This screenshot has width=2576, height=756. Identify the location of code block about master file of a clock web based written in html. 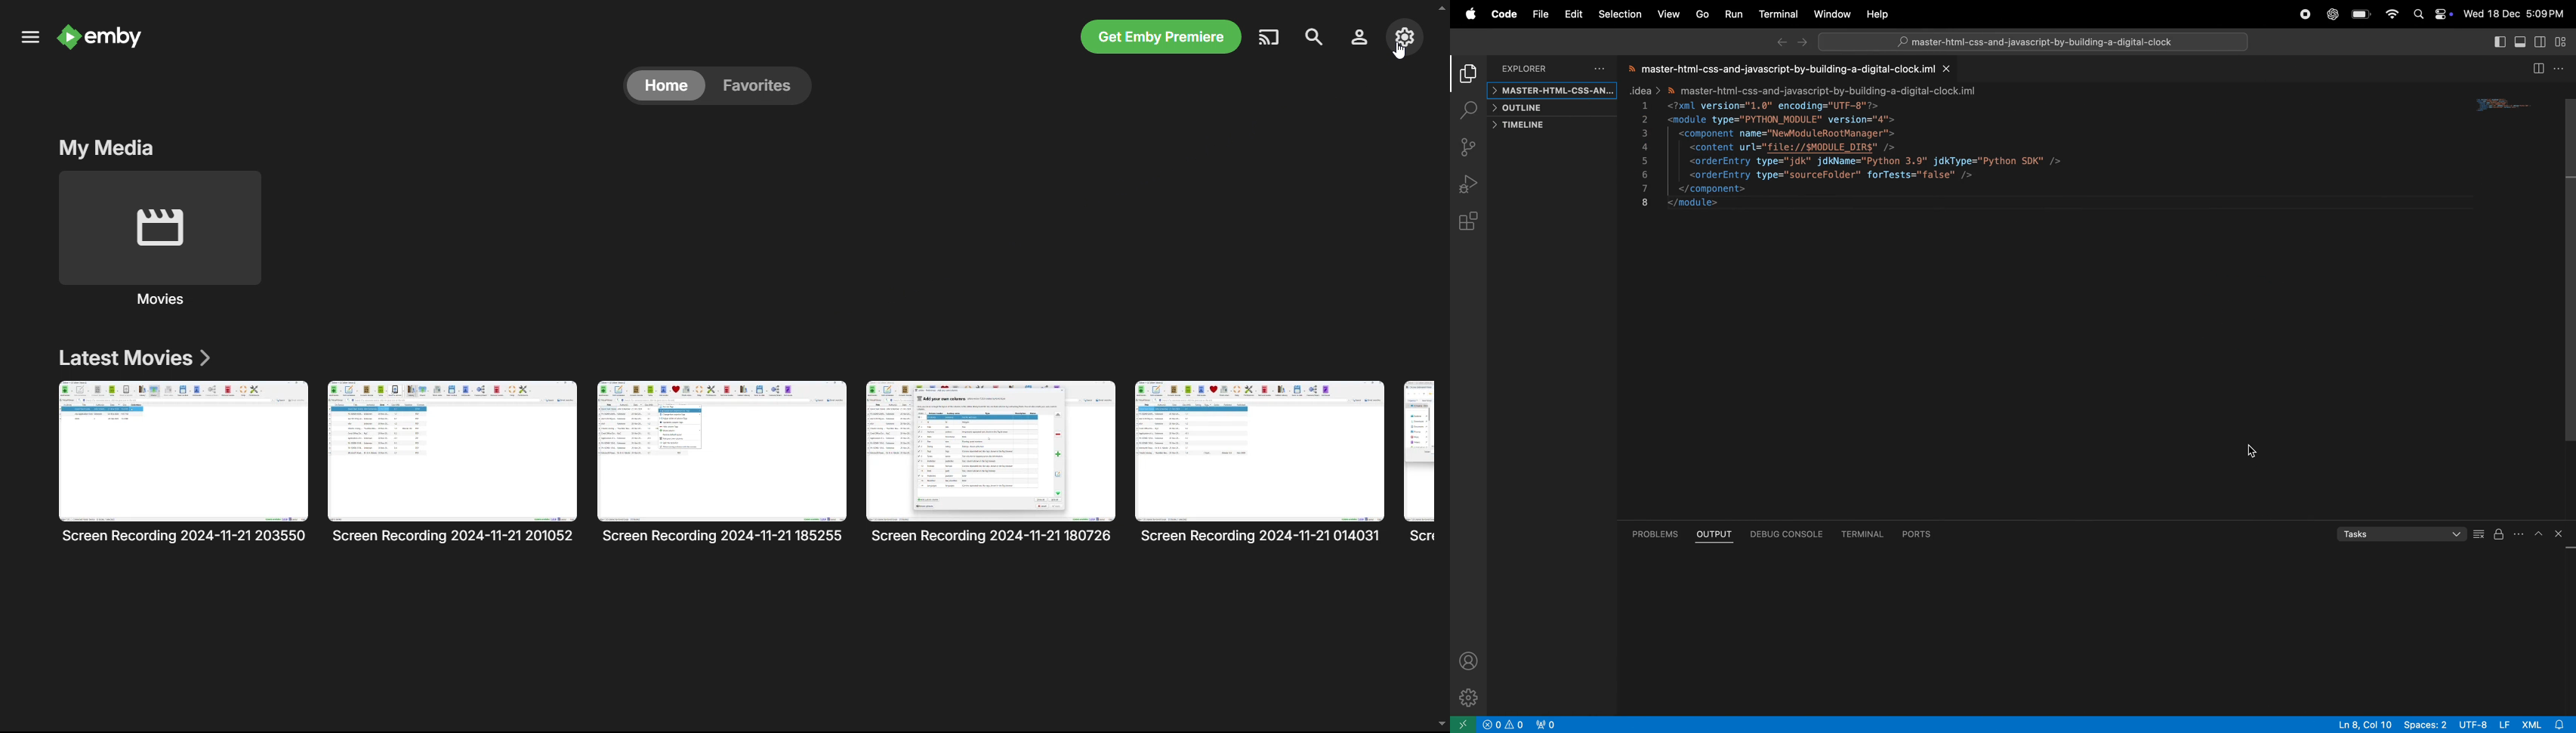
(1855, 137).